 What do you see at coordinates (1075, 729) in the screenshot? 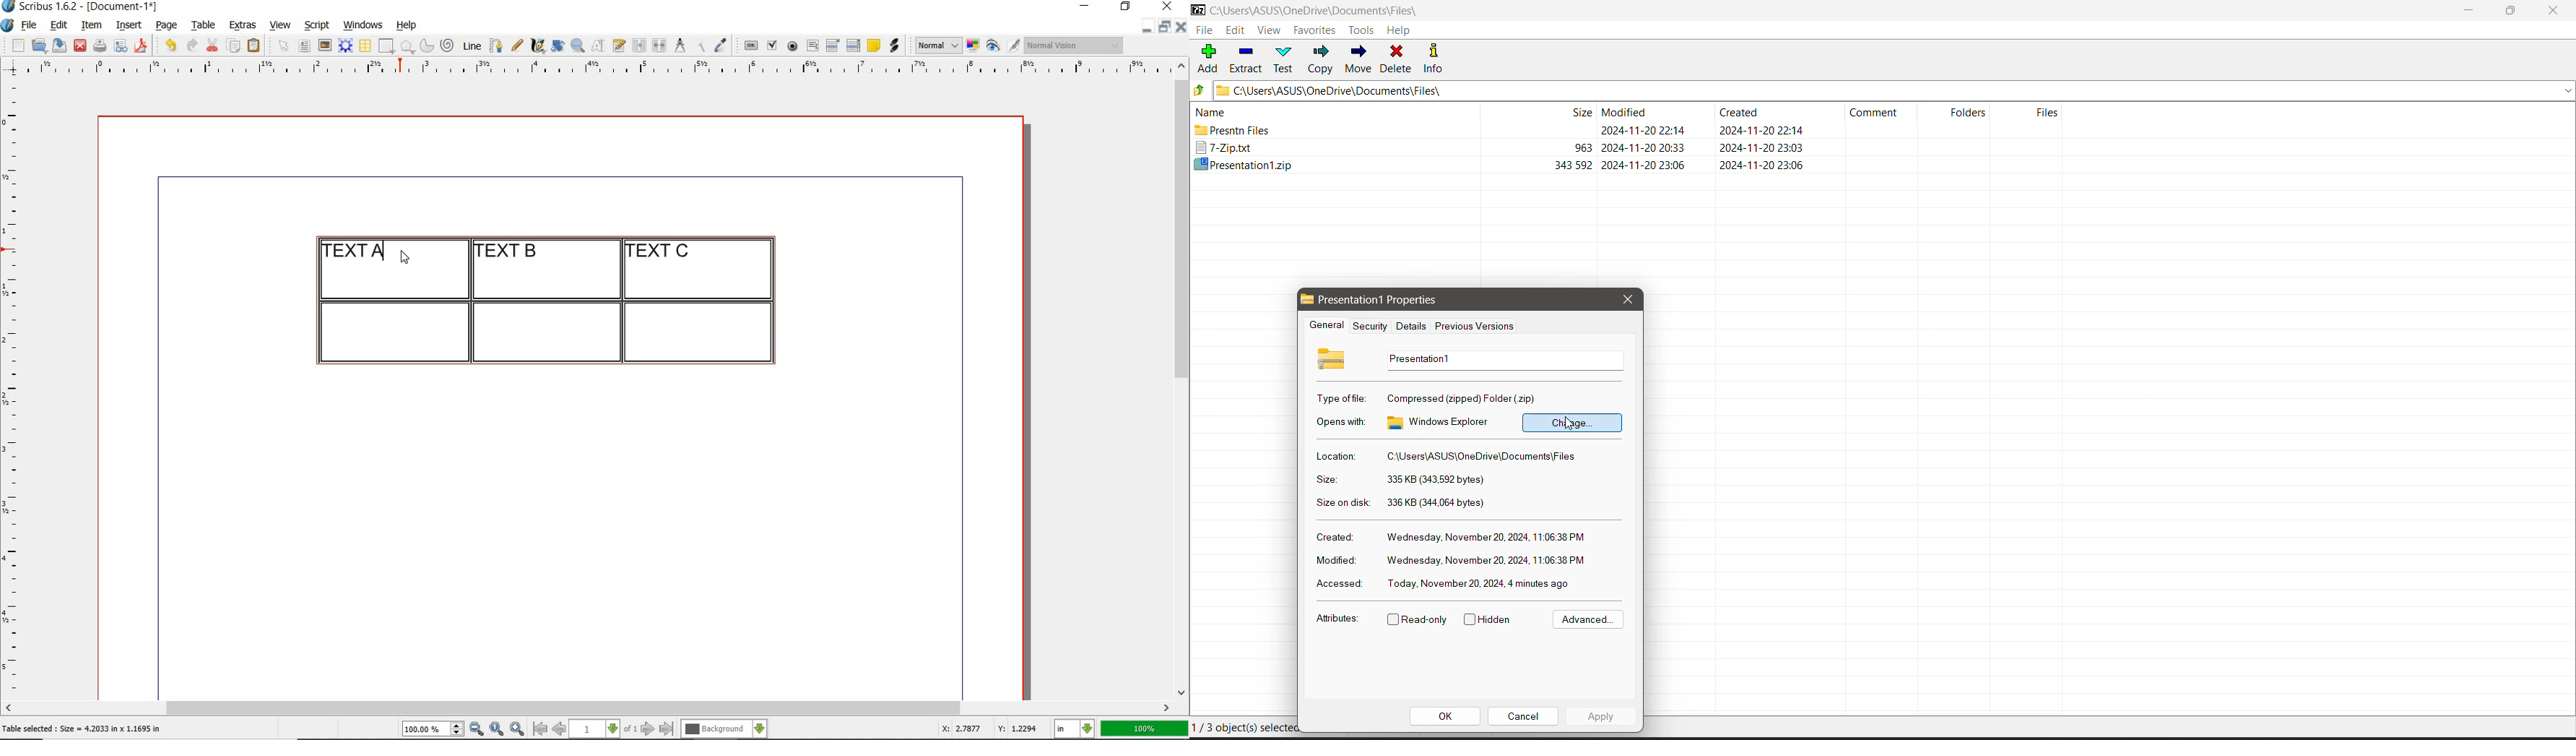
I see `select the current unit` at bounding box center [1075, 729].